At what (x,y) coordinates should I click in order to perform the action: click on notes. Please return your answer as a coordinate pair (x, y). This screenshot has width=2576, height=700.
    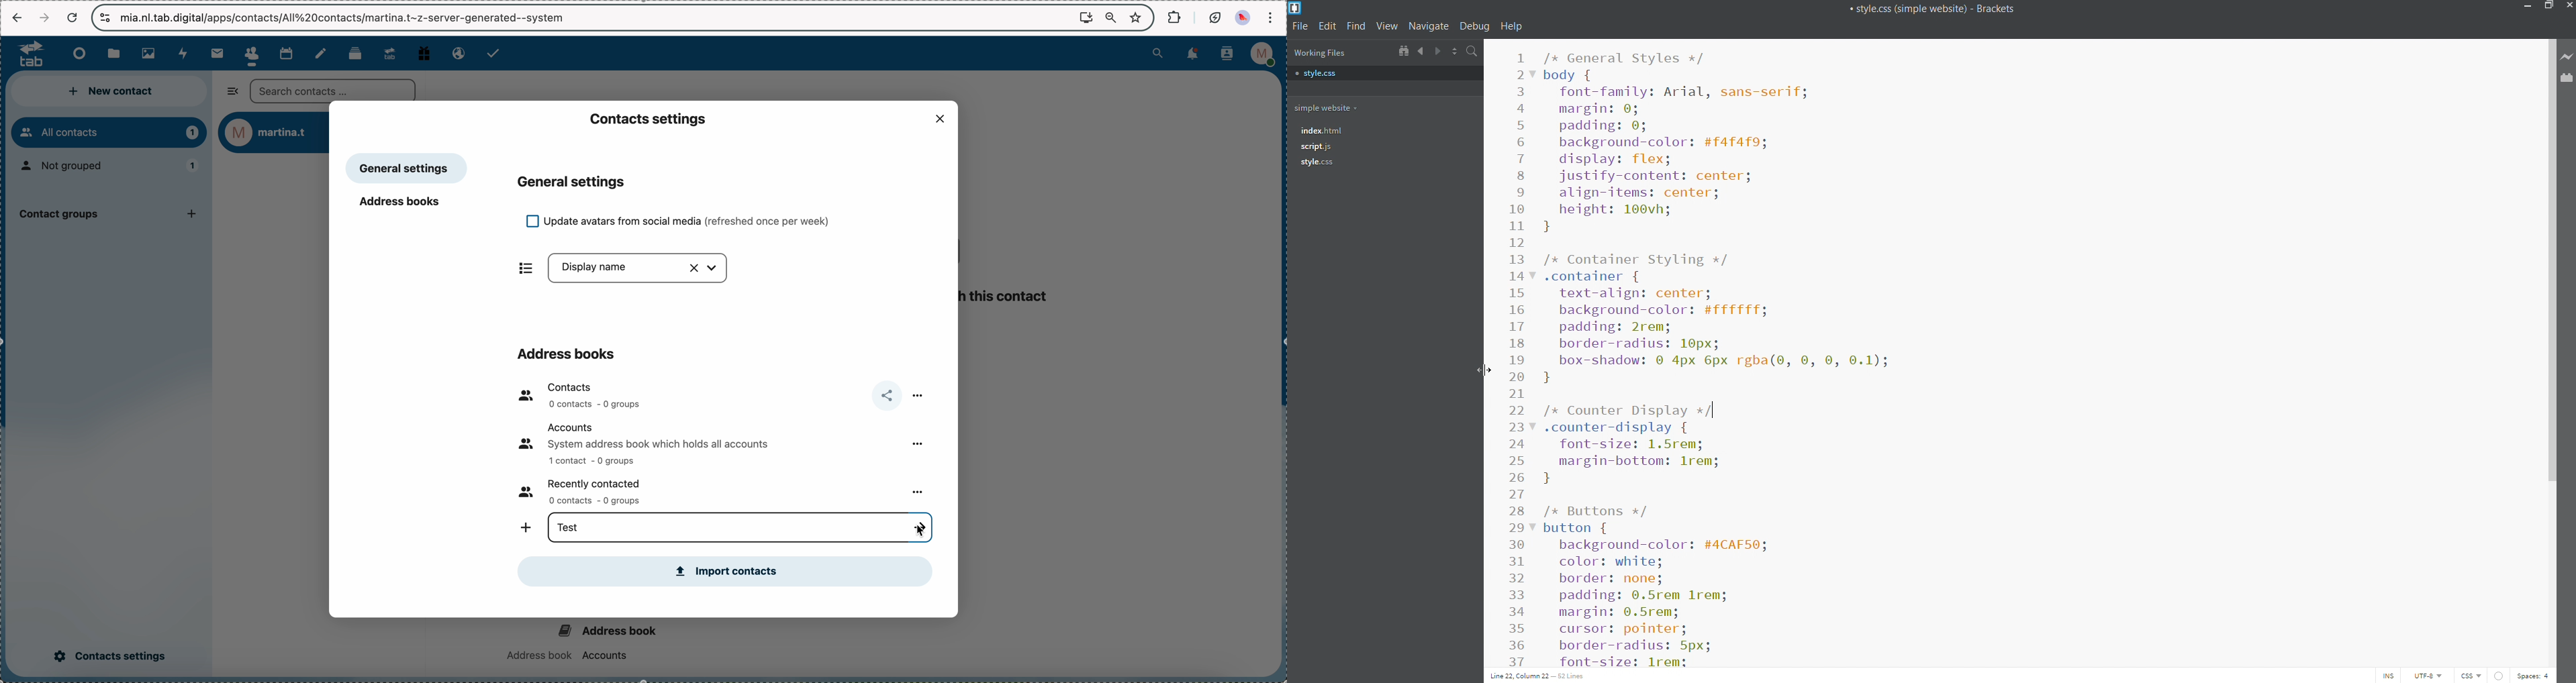
    Looking at the image, I should click on (323, 53).